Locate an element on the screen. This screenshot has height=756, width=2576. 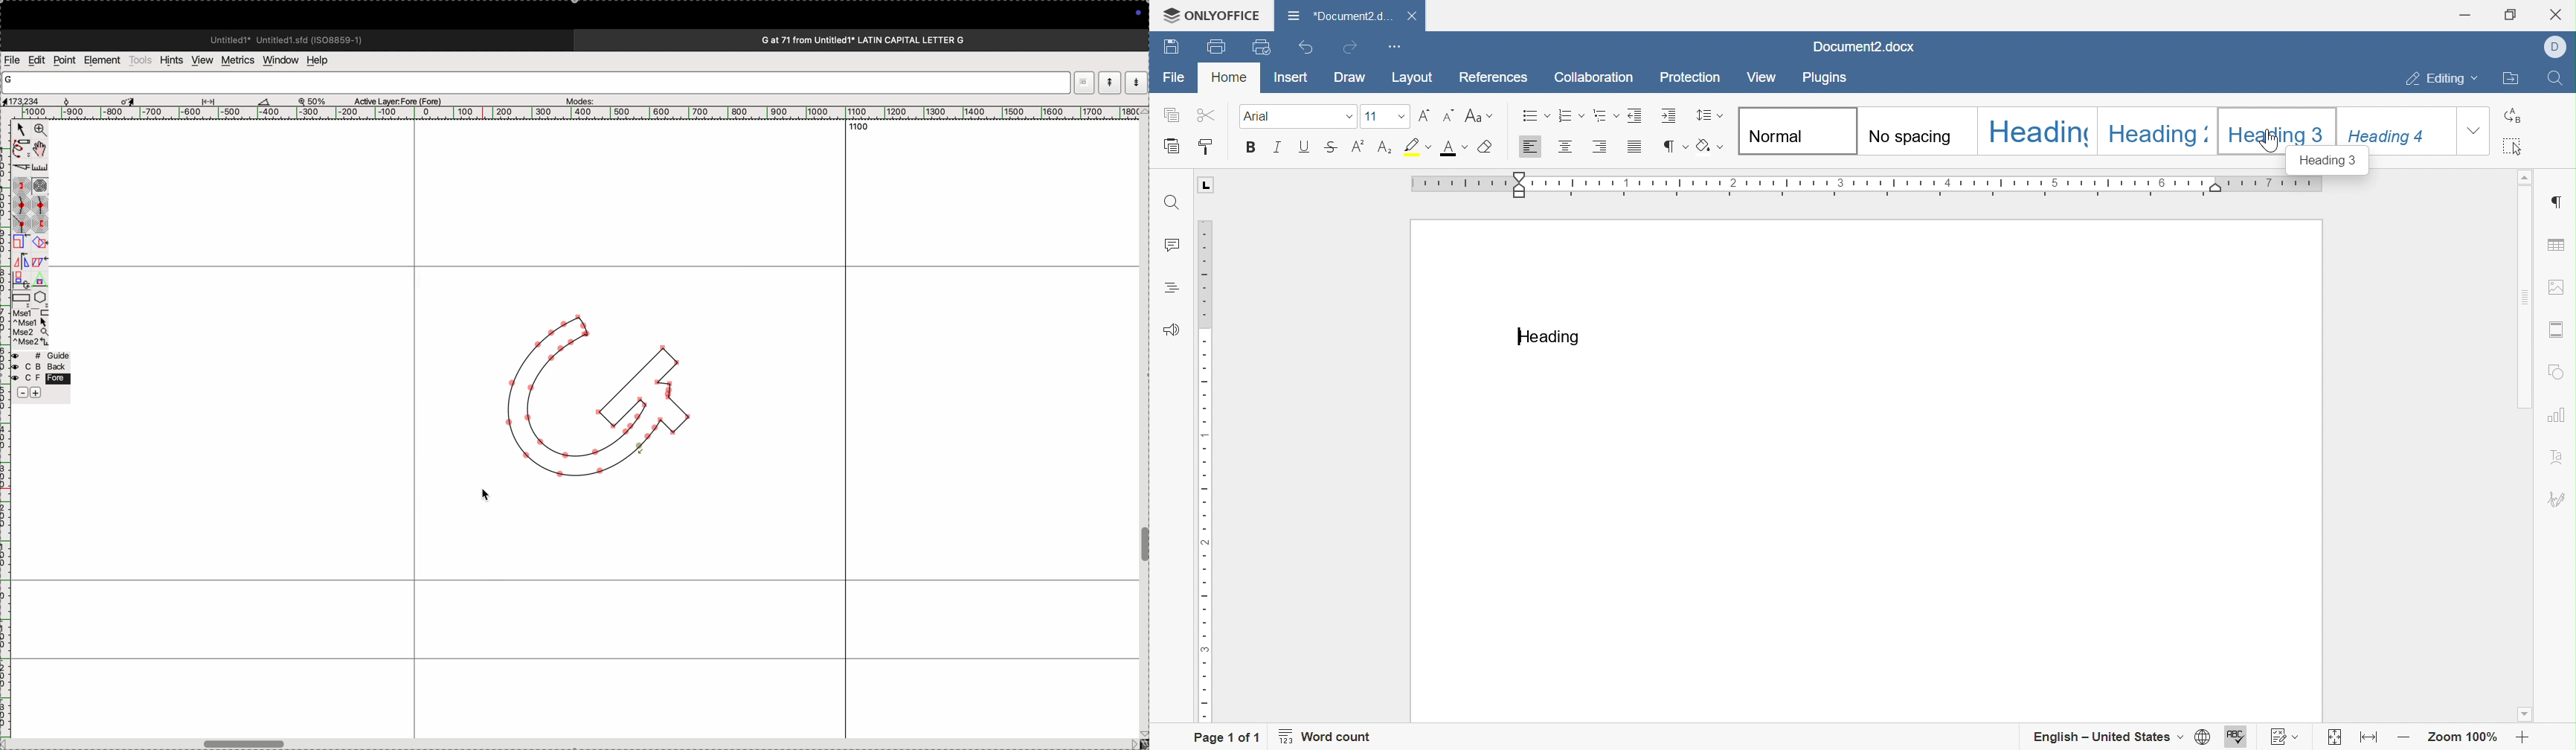
Plugins is located at coordinates (1827, 77).